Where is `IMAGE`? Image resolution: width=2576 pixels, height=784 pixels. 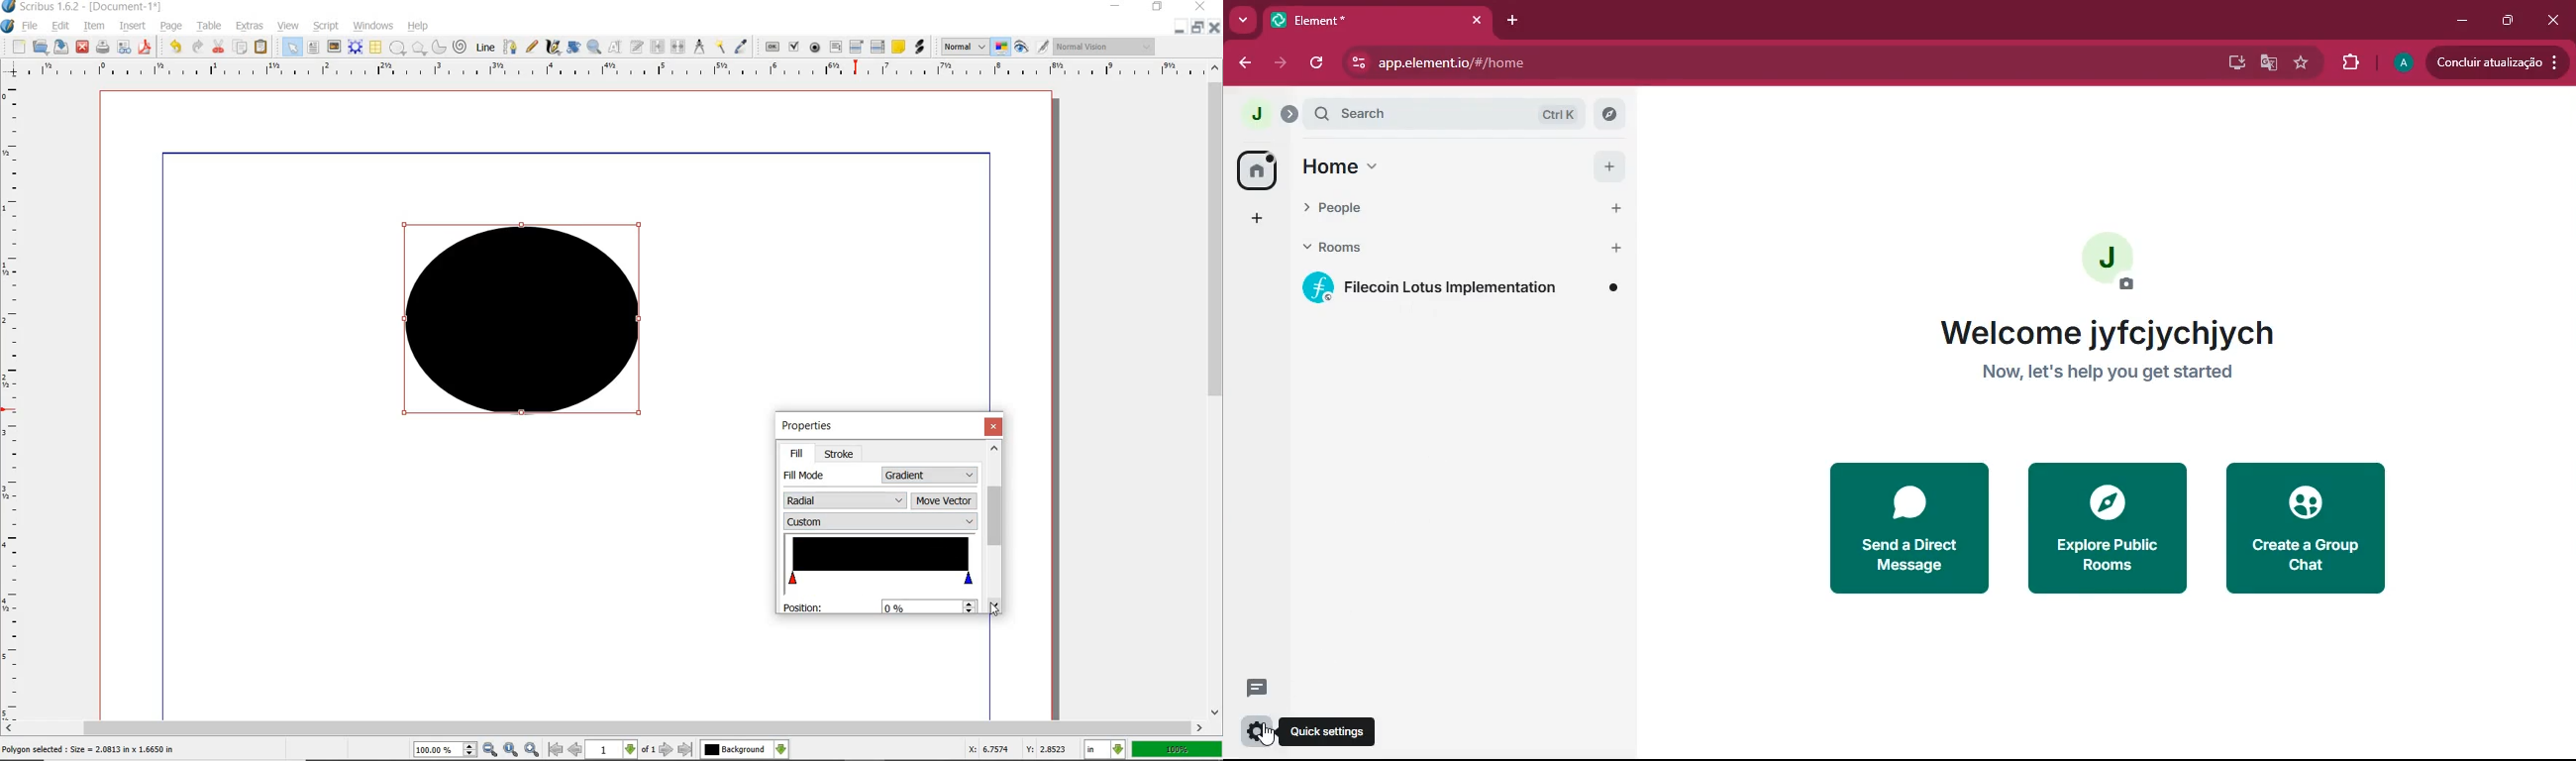
IMAGE is located at coordinates (334, 46).